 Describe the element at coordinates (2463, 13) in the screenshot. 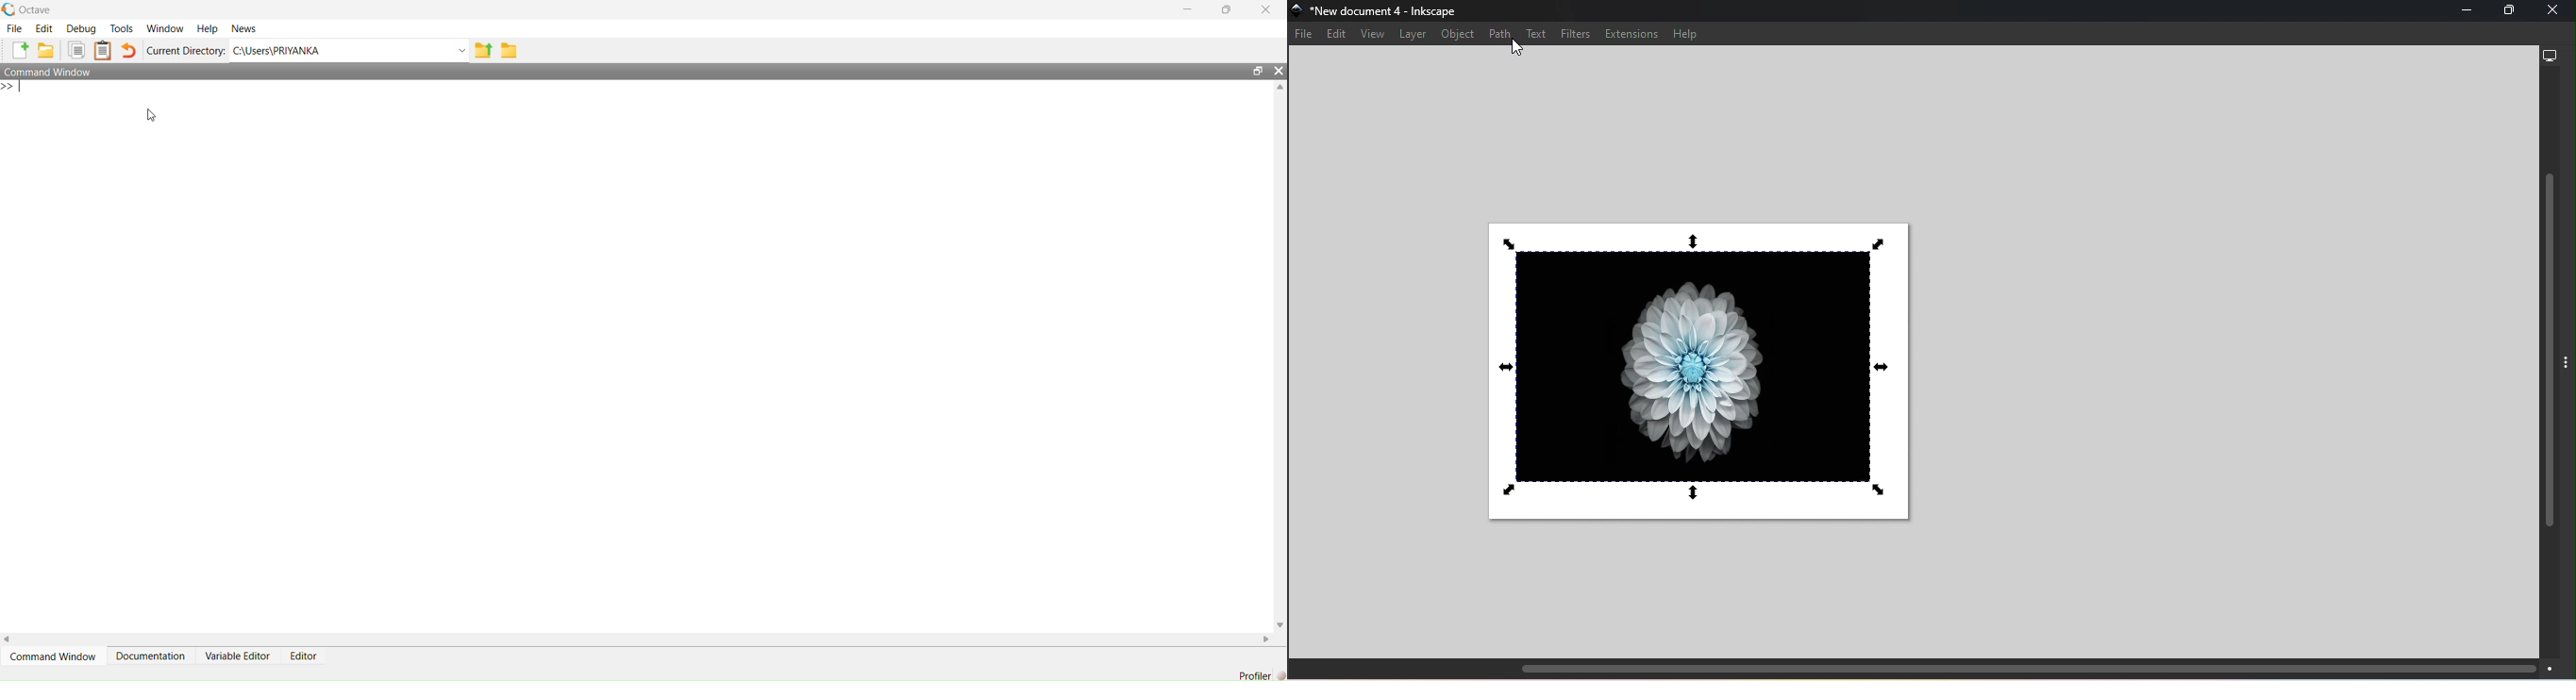

I see `Minimize` at that location.